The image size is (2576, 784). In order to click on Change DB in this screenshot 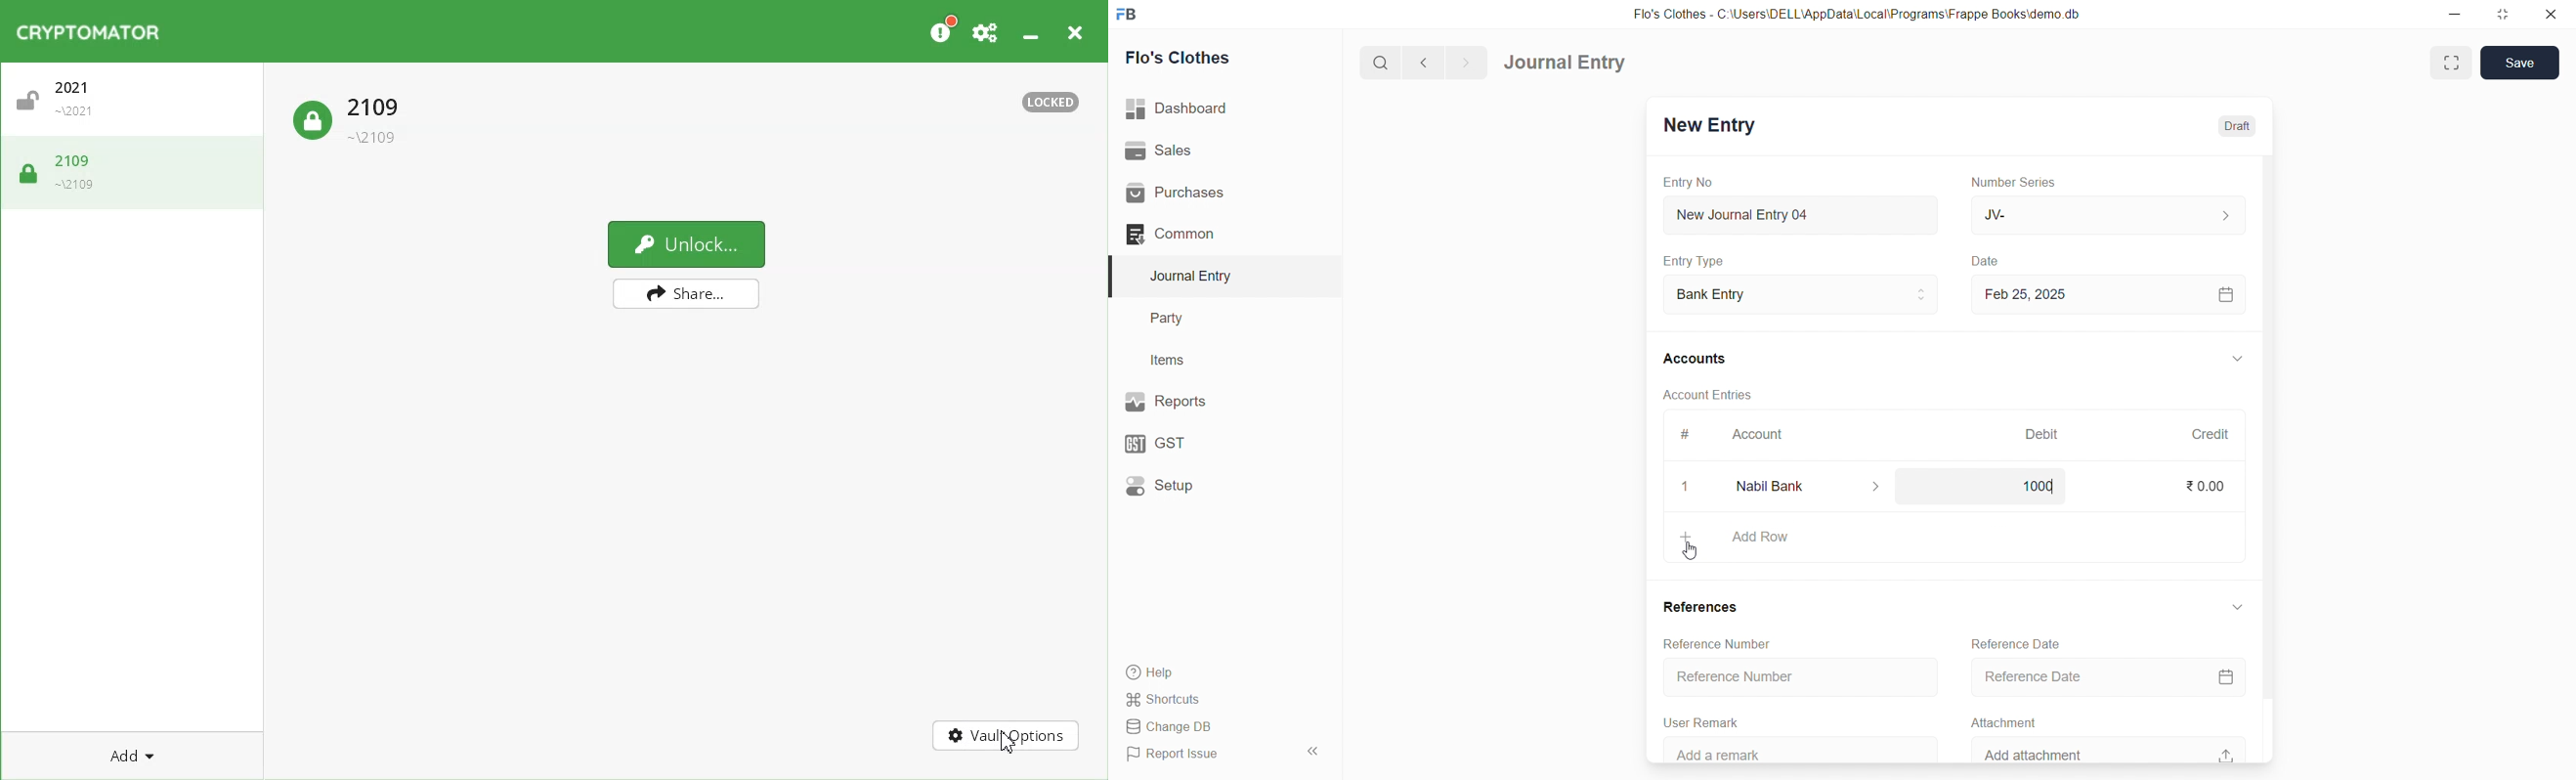, I will do `click(1218, 727)`.